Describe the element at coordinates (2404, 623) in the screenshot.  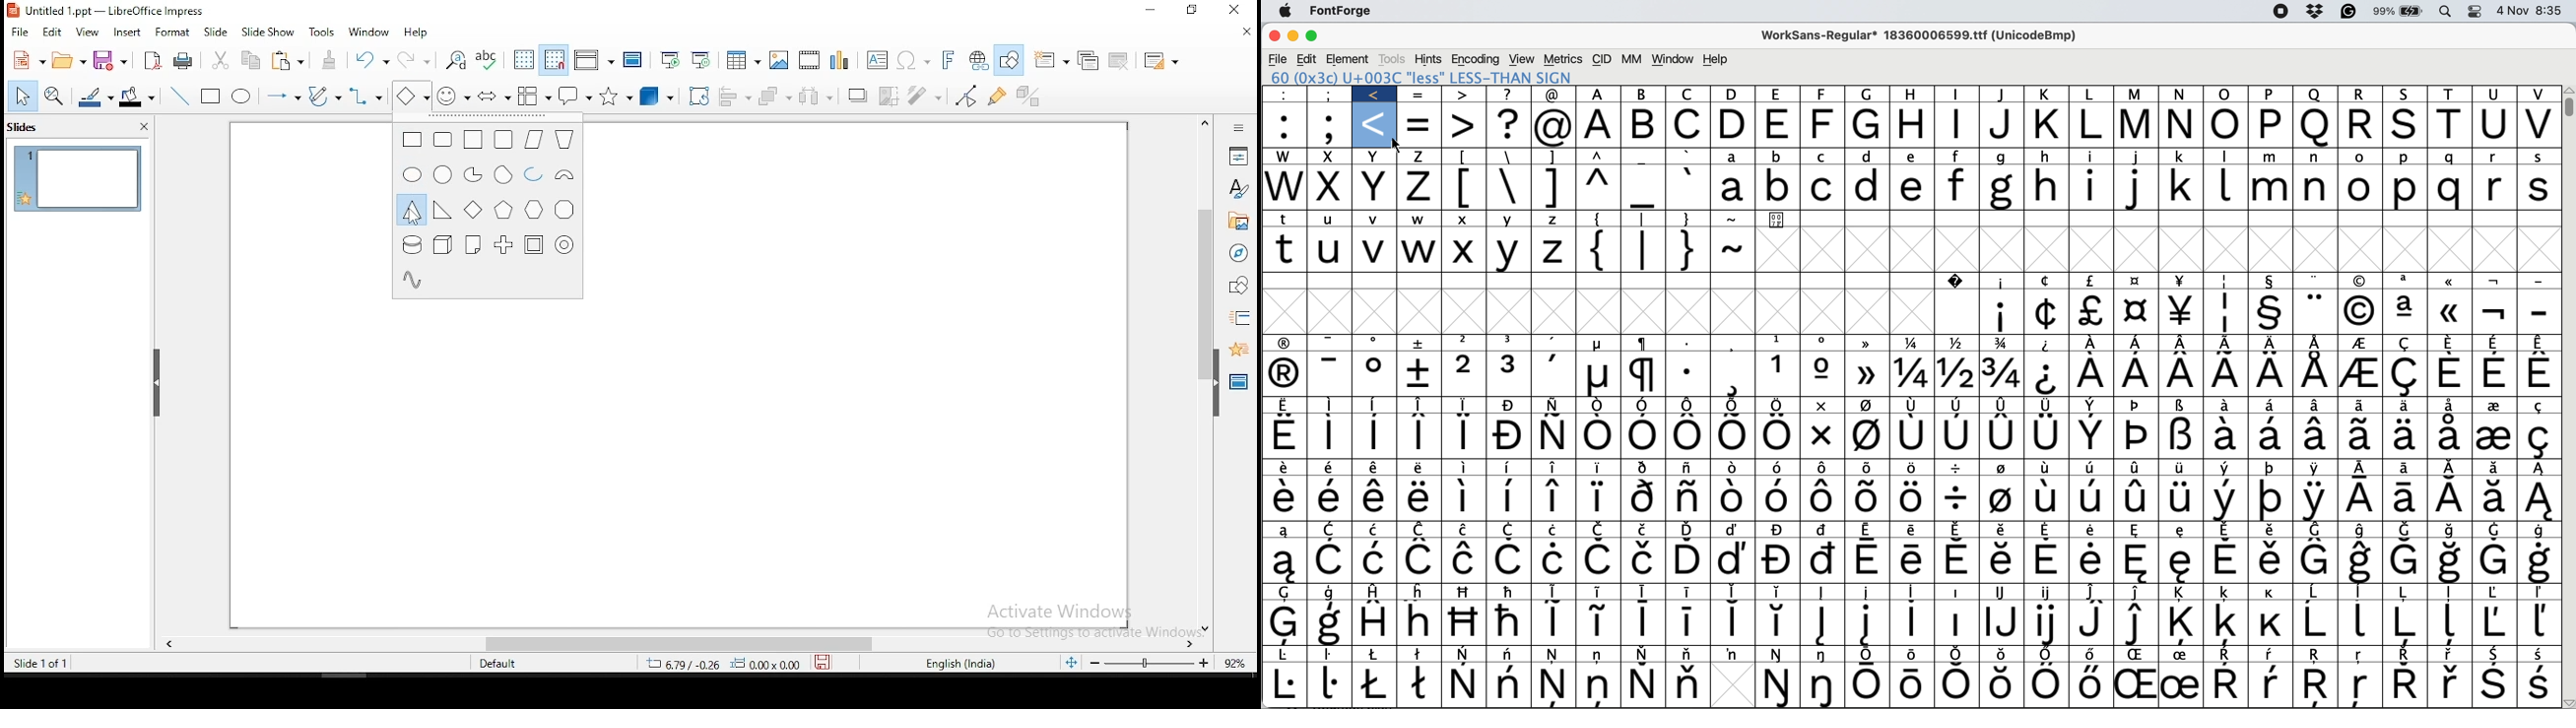
I see `Symbol` at that location.